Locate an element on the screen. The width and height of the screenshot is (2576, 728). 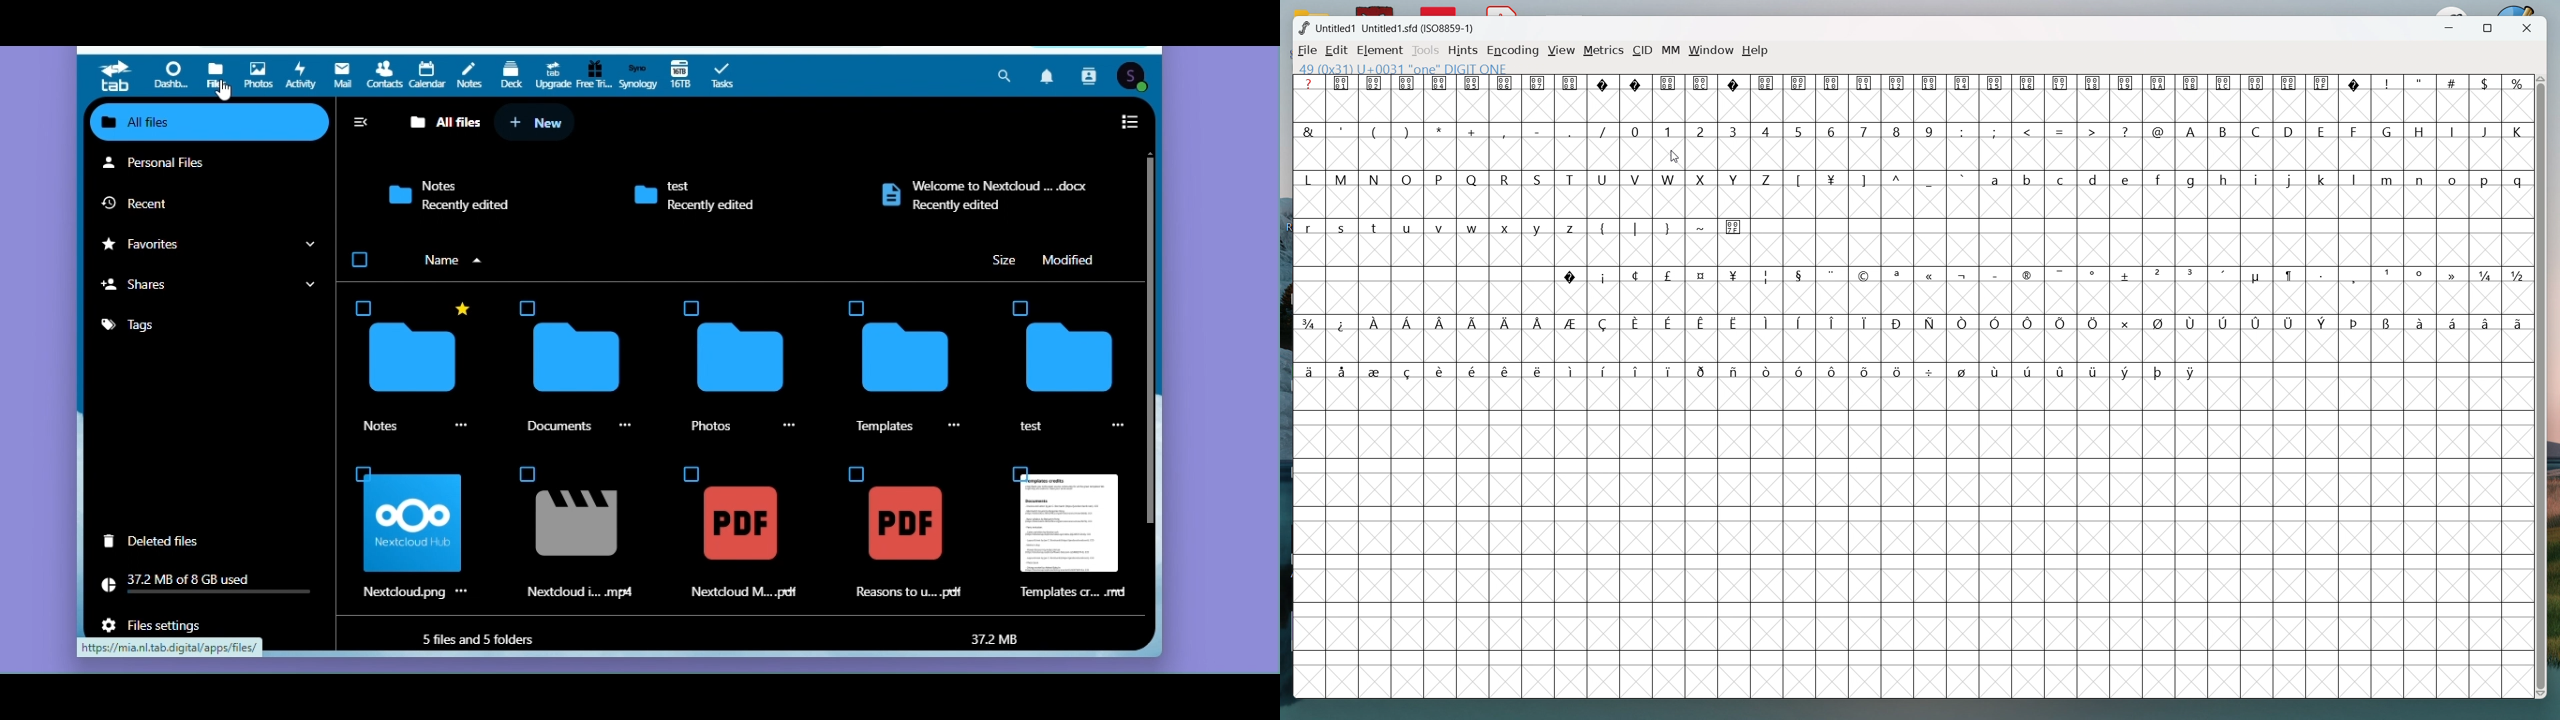
Storage usage is located at coordinates (205, 587).